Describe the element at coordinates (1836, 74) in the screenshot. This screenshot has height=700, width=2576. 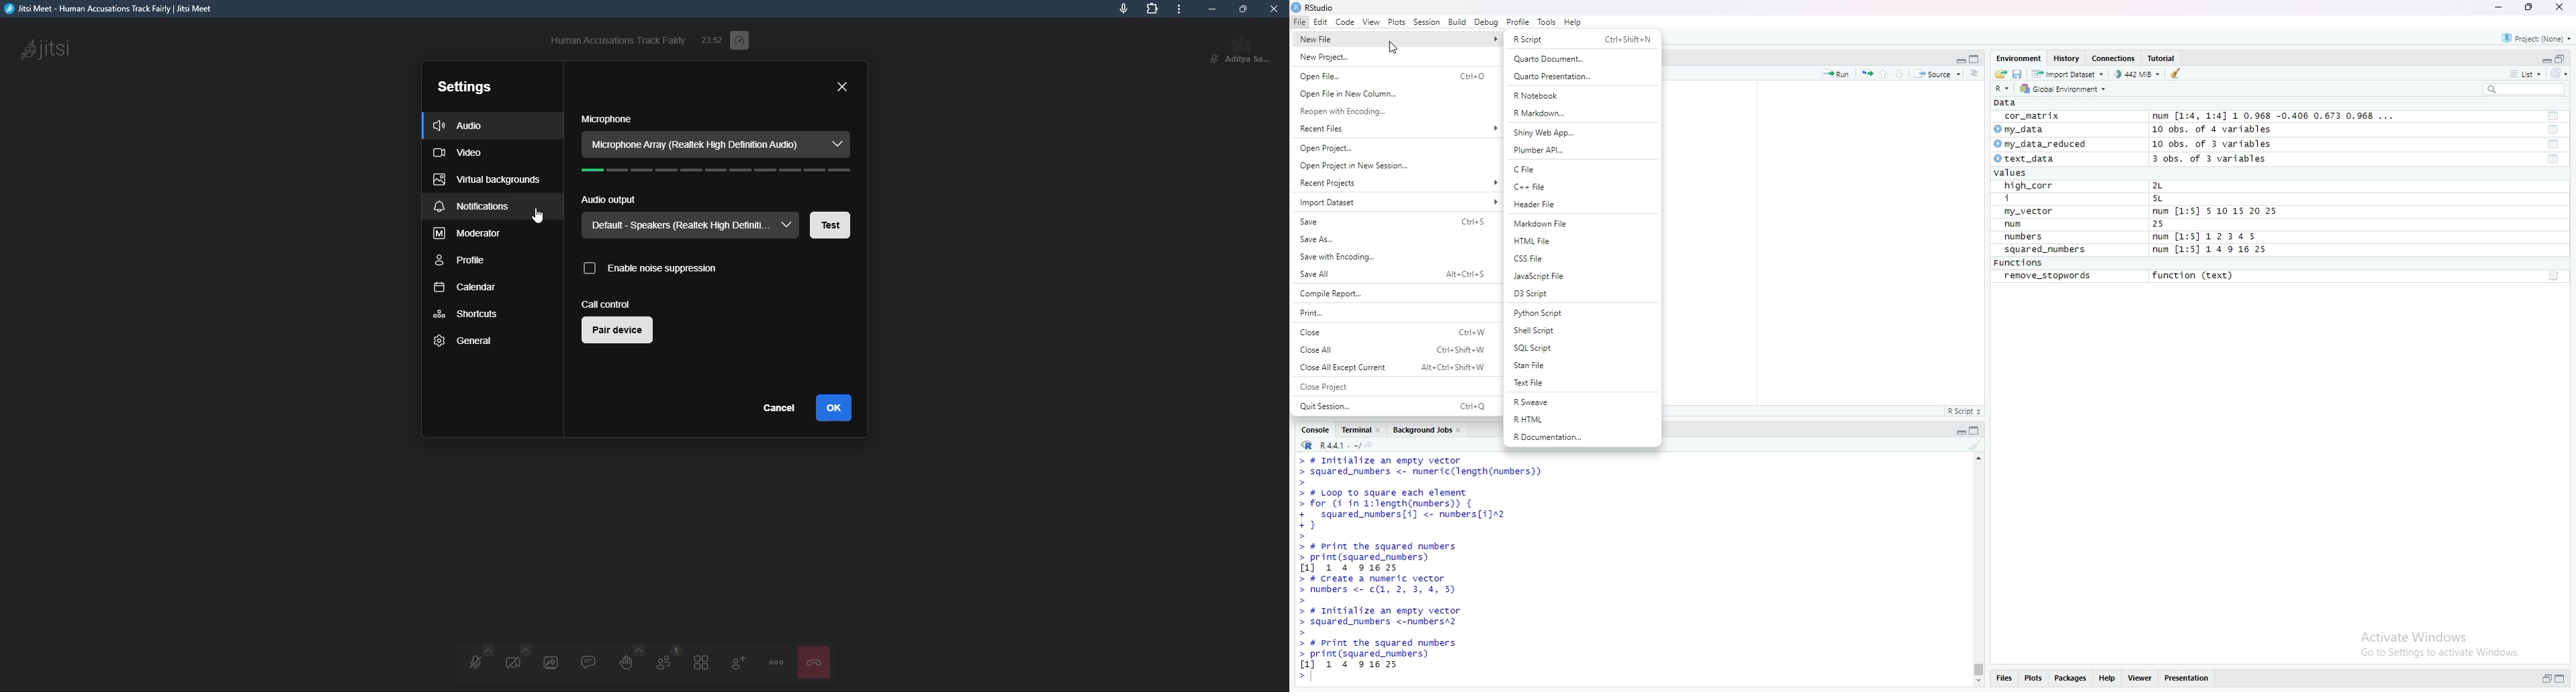
I see `Run` at that location.